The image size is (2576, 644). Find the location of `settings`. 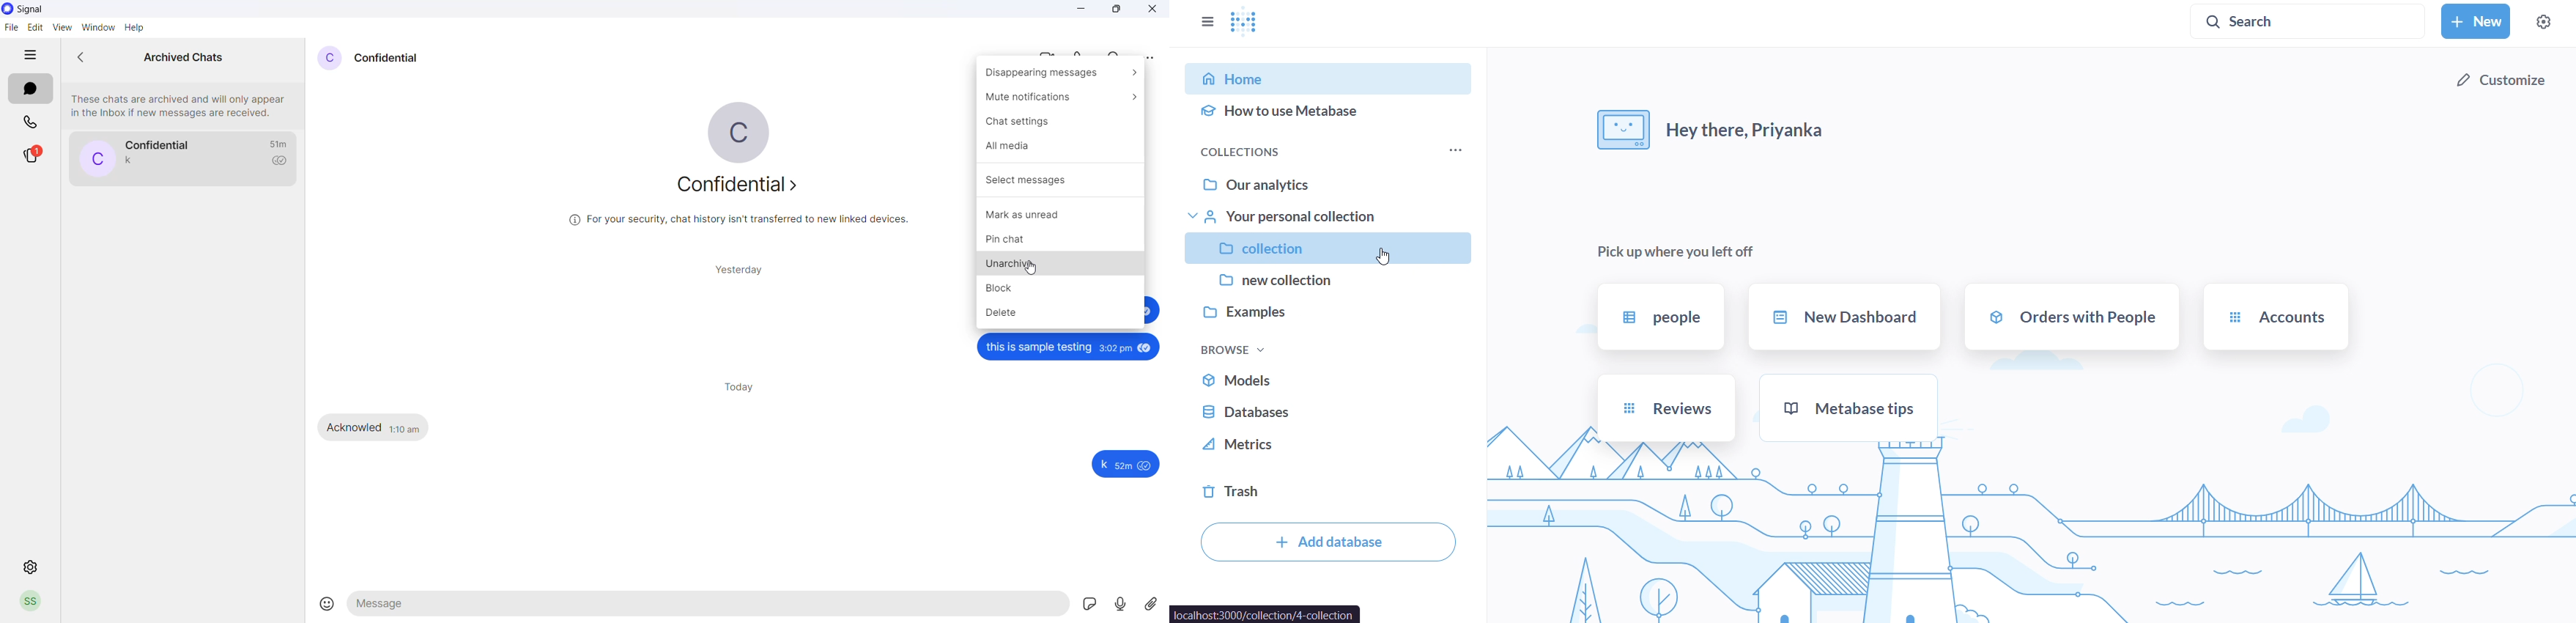

settings is located at coordinates (32, 566).